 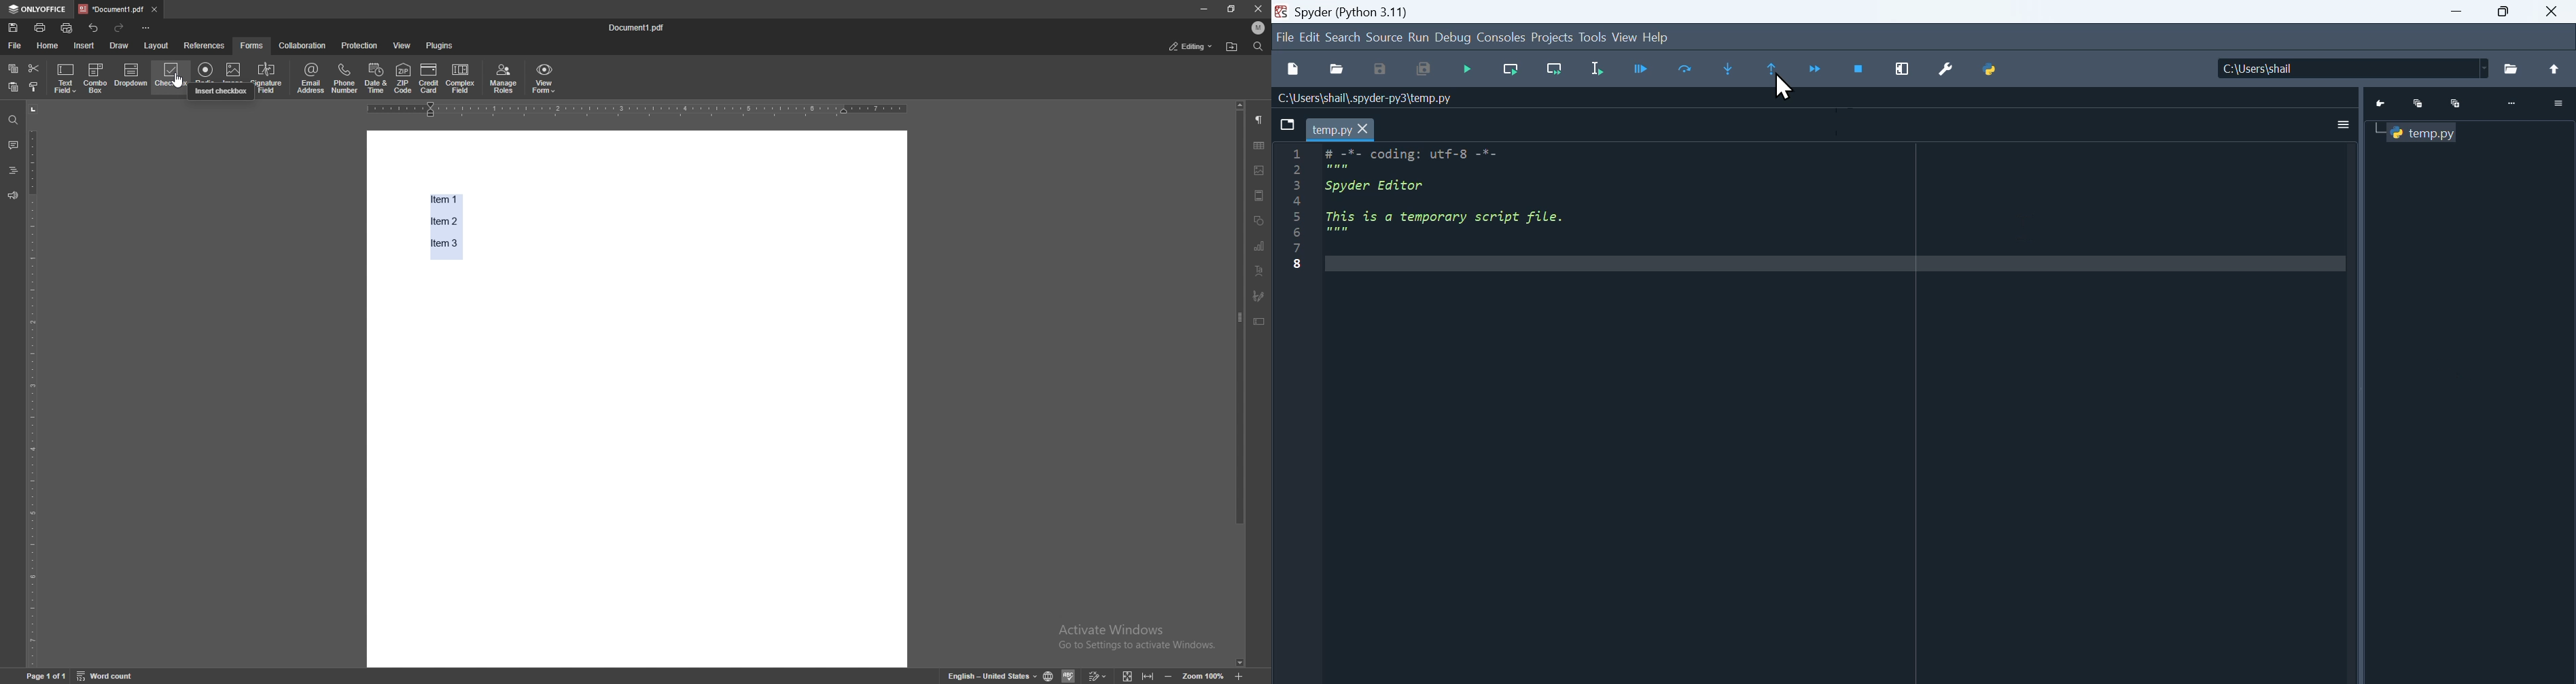 What do you see at coordinates (1344, 35) in the screenshot?
I see `Search` at bounding box center [1344, 35].